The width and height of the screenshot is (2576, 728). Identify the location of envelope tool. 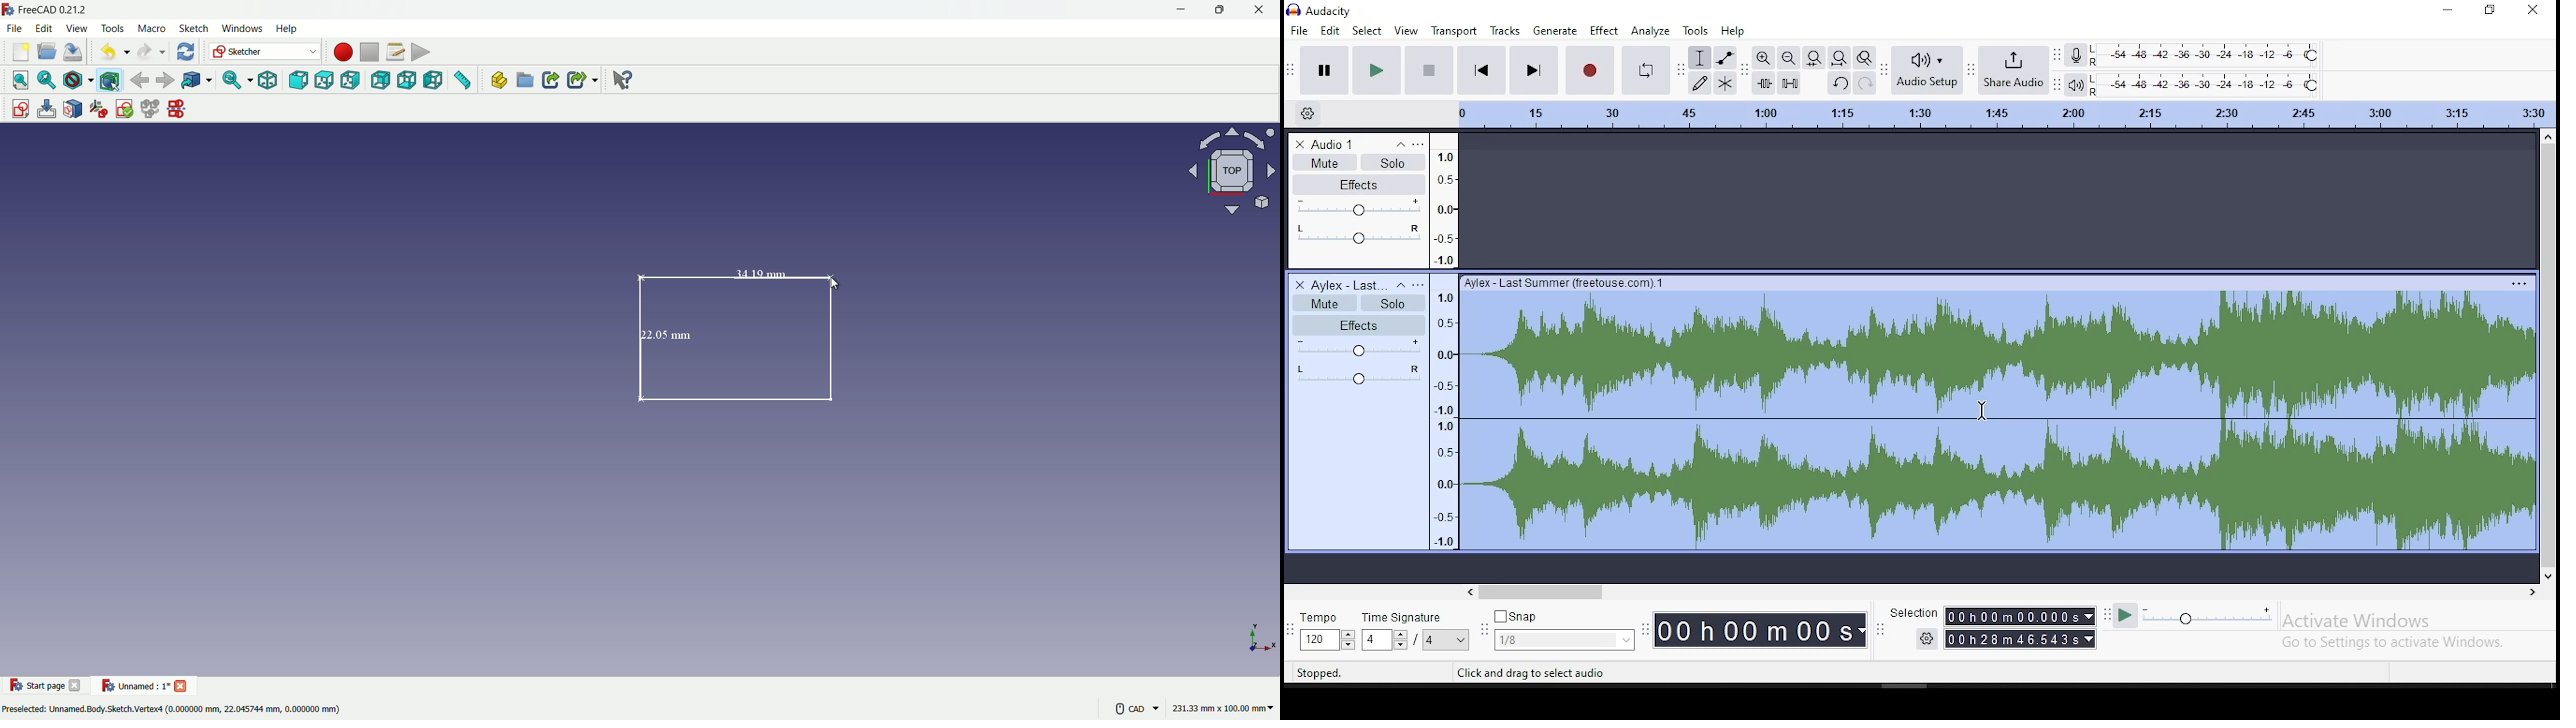
(1724, 58).